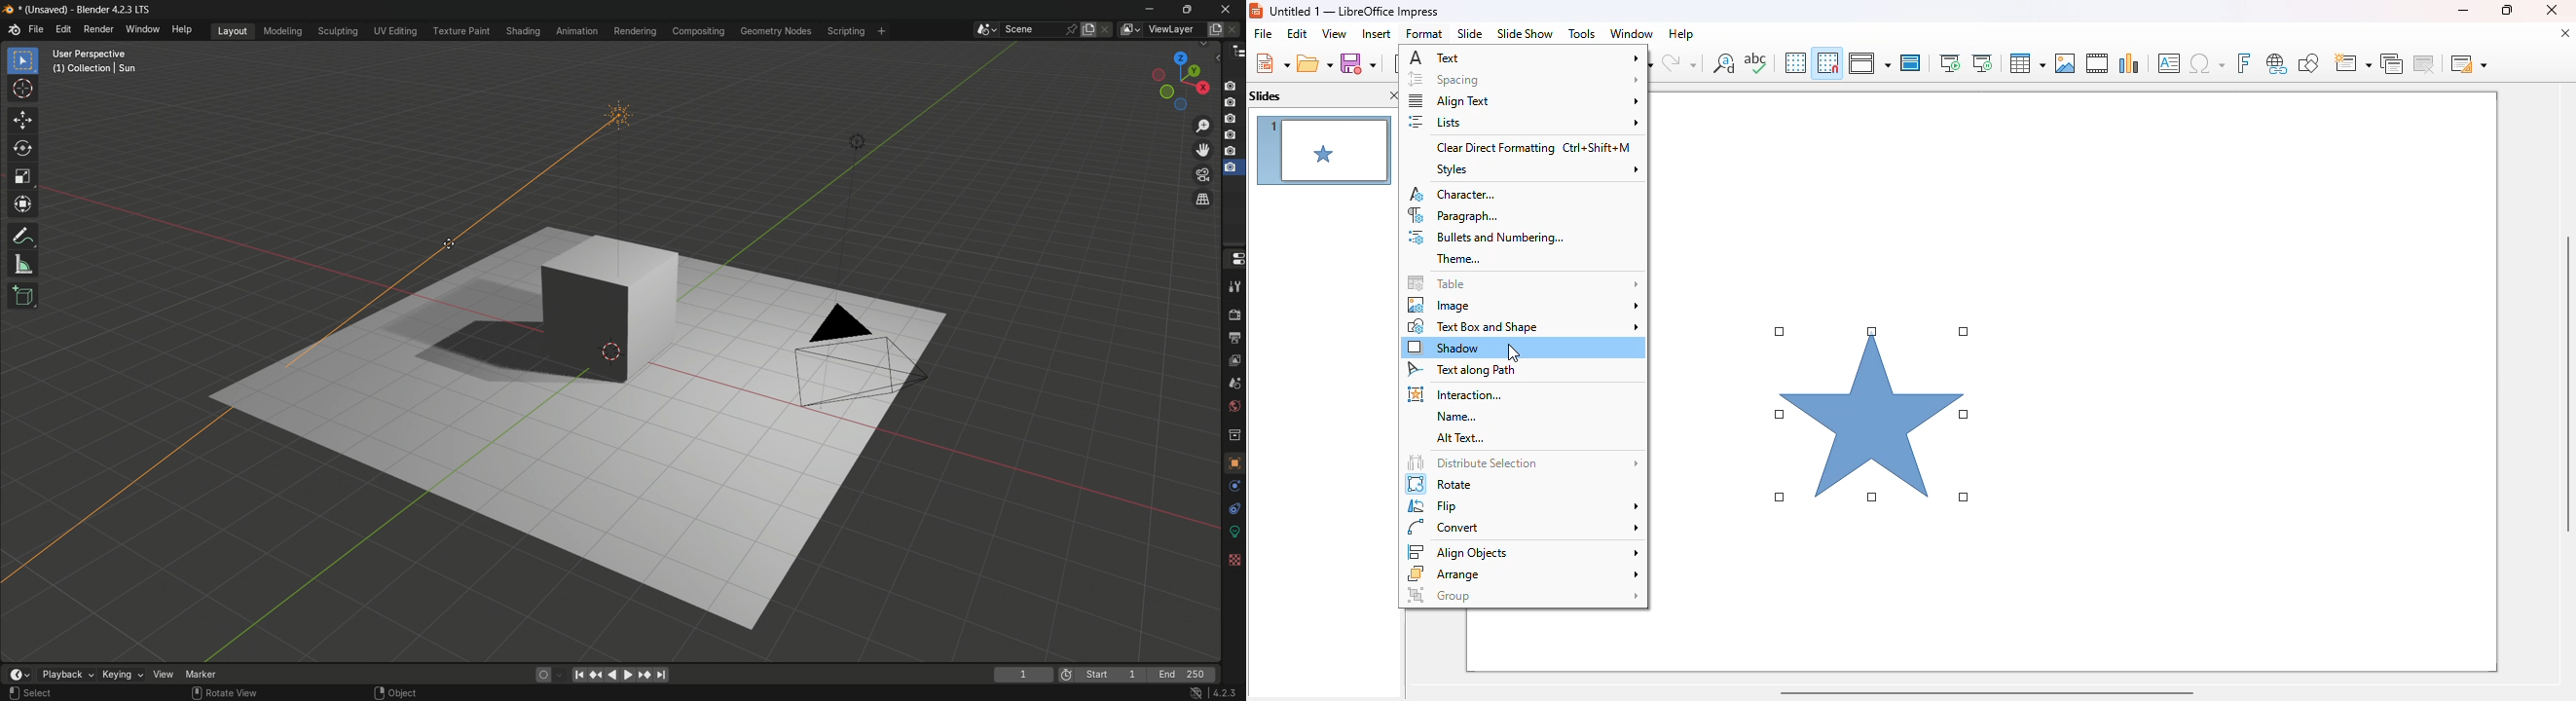 The image size is (2576, 728). I want to click on flip, so click(1523, 506).